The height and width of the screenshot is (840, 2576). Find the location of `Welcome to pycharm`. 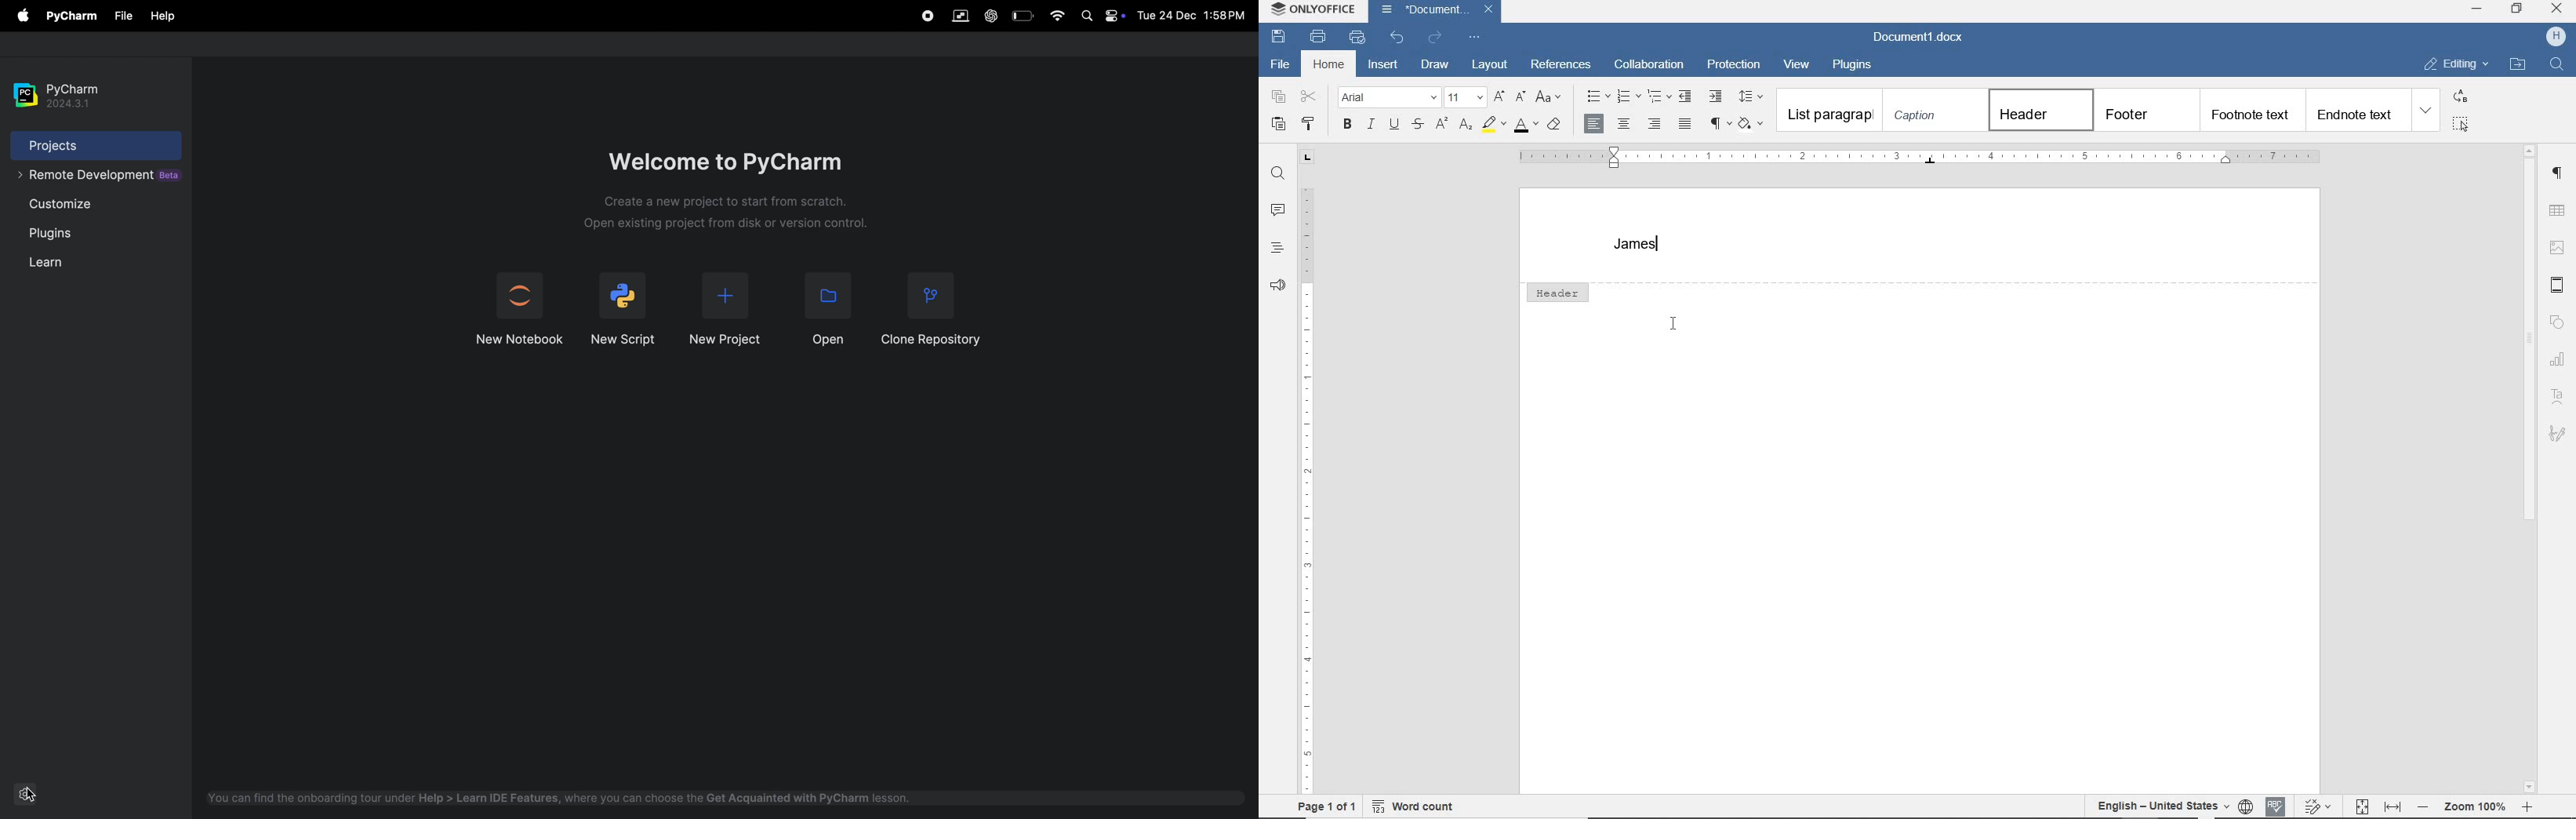

Welcome to pycharm is located at coordinates (731, 155).